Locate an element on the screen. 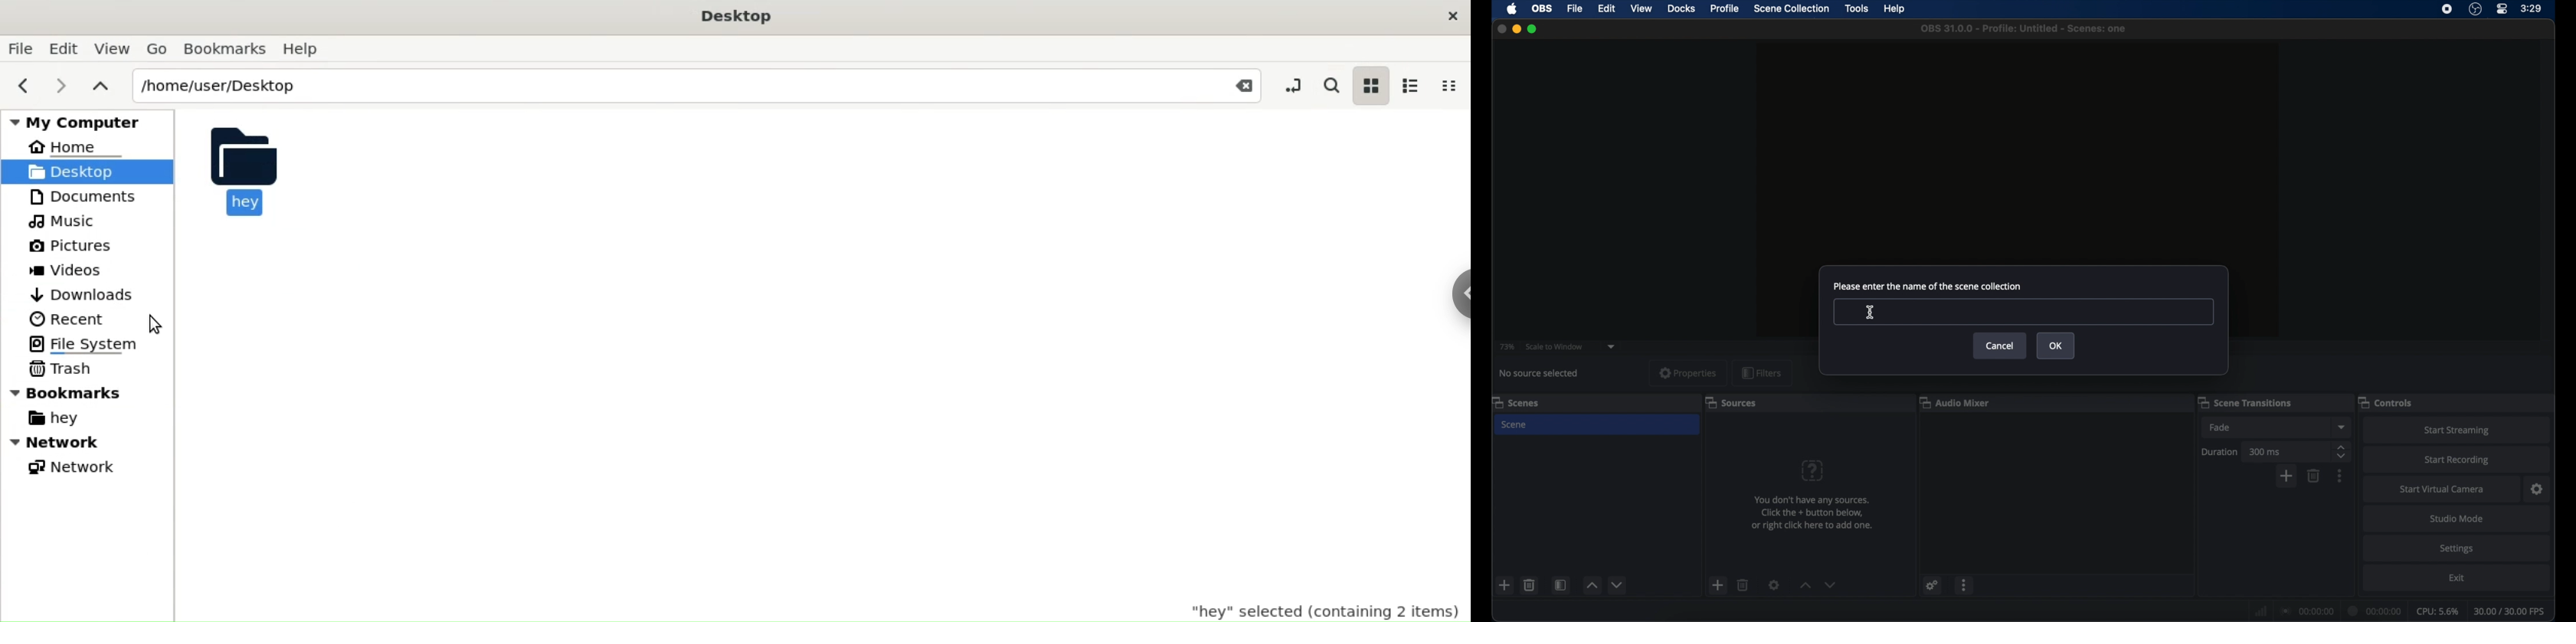 This screenshot has height=644, width=2576. obs is located at coordinates (1542, 8).